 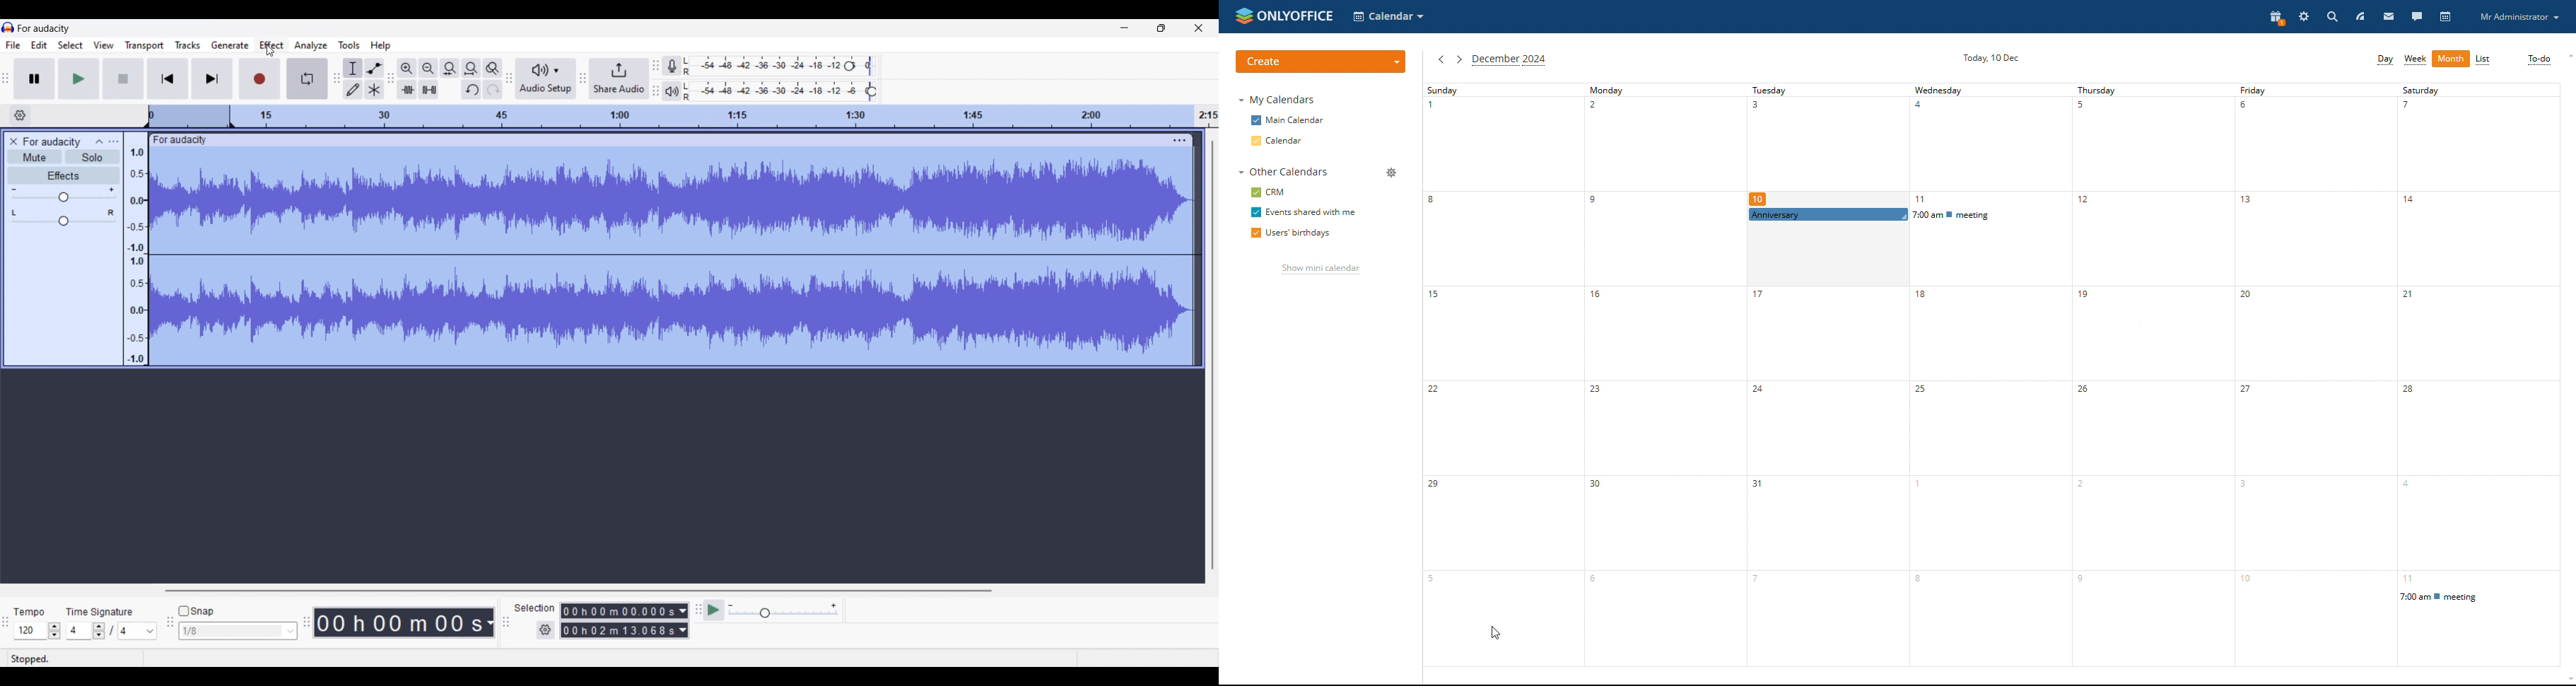 I want to click on Transport menu, so click(x=144, y=46).